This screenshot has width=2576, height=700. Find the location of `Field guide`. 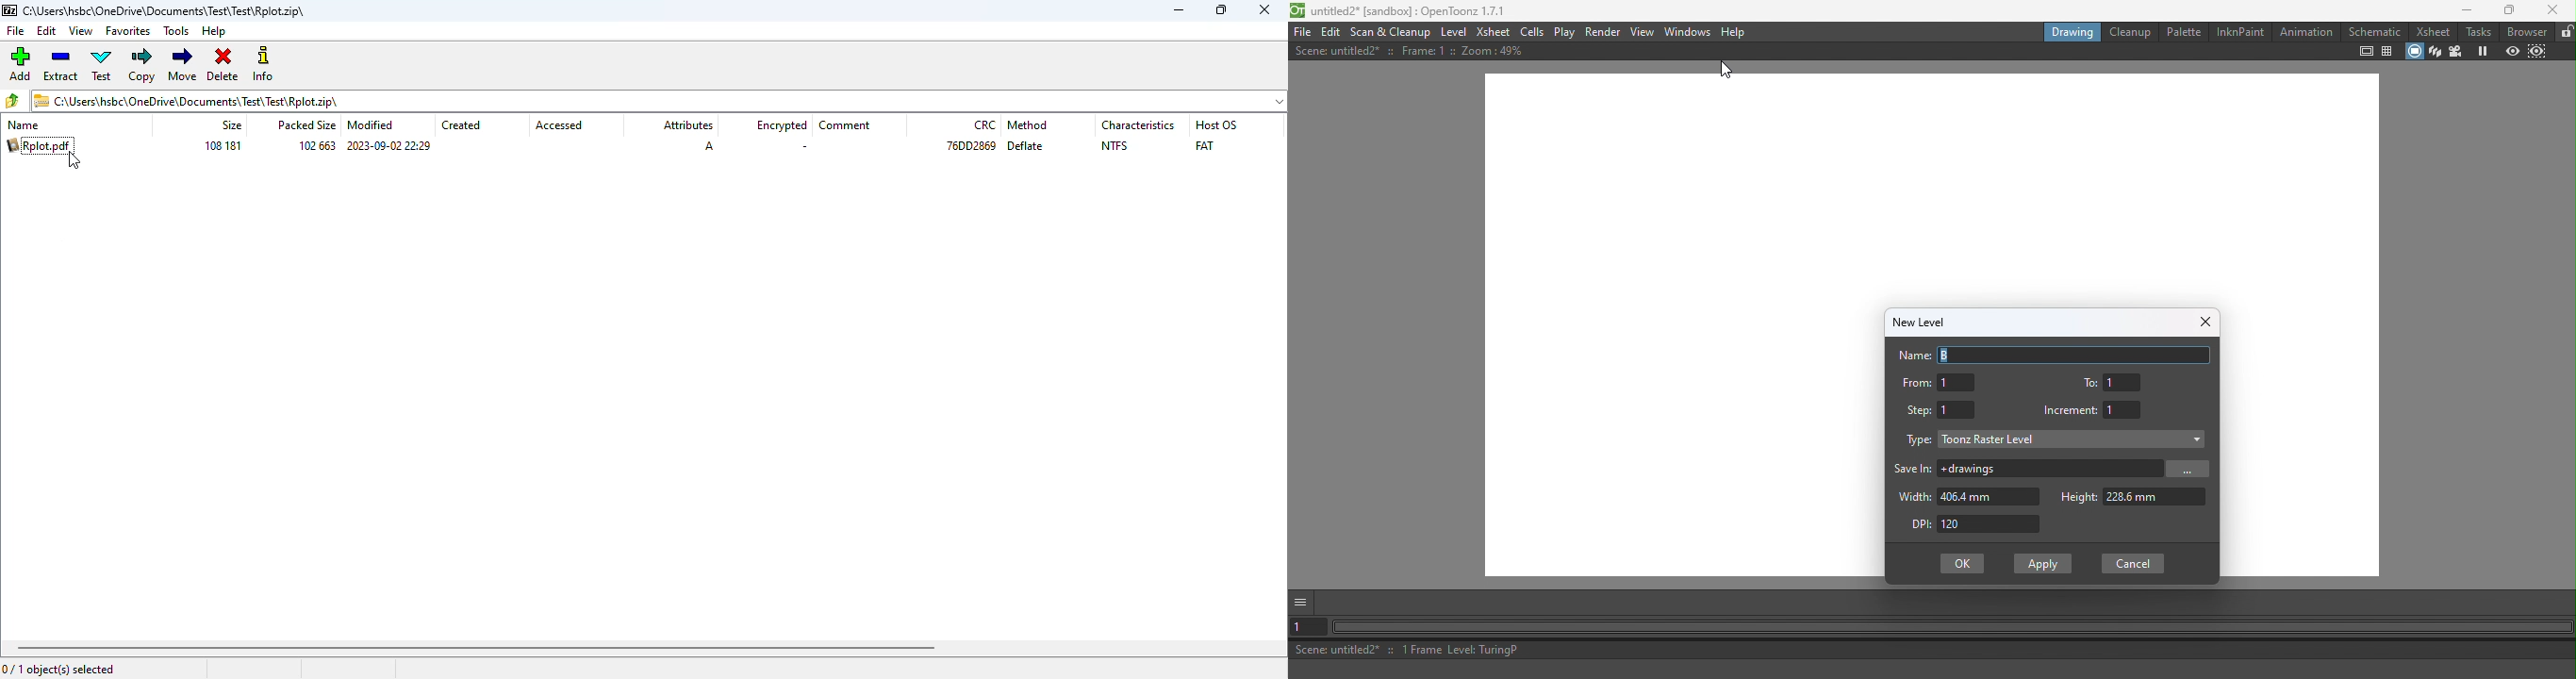

Field guide is located at coordinates (2389, 53).